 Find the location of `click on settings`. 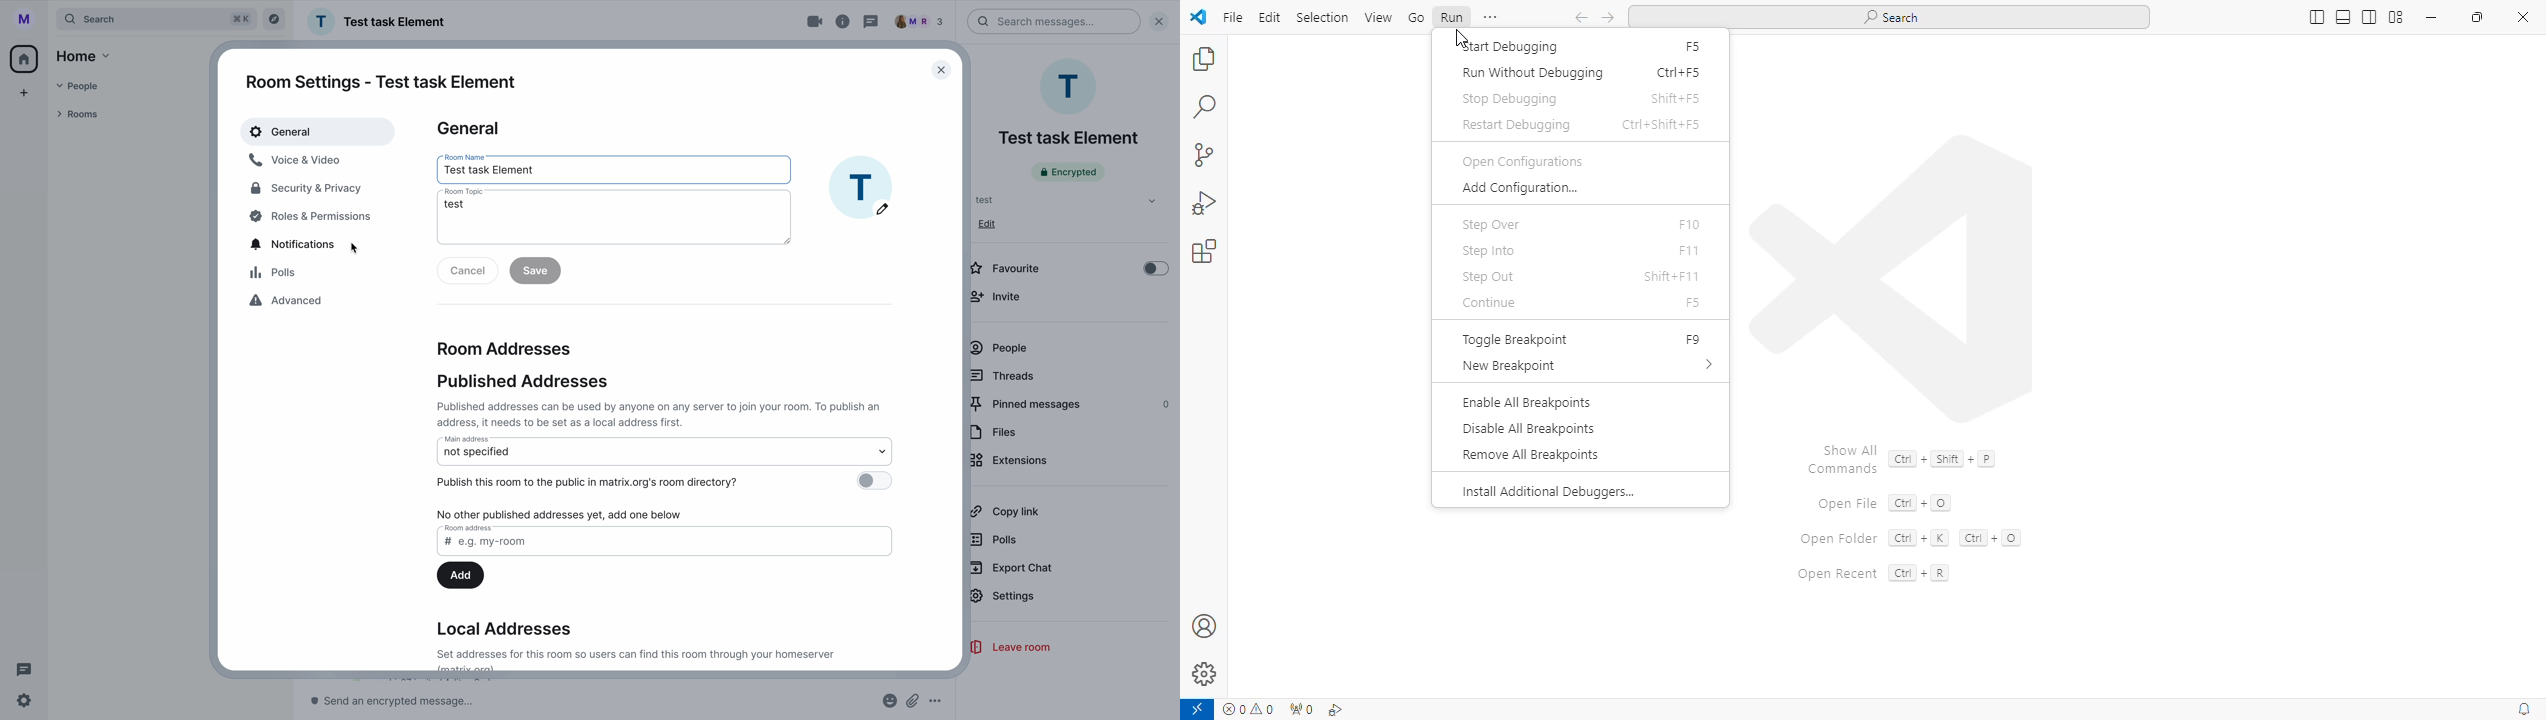

click on settings is located at coordinates (1004, 601).